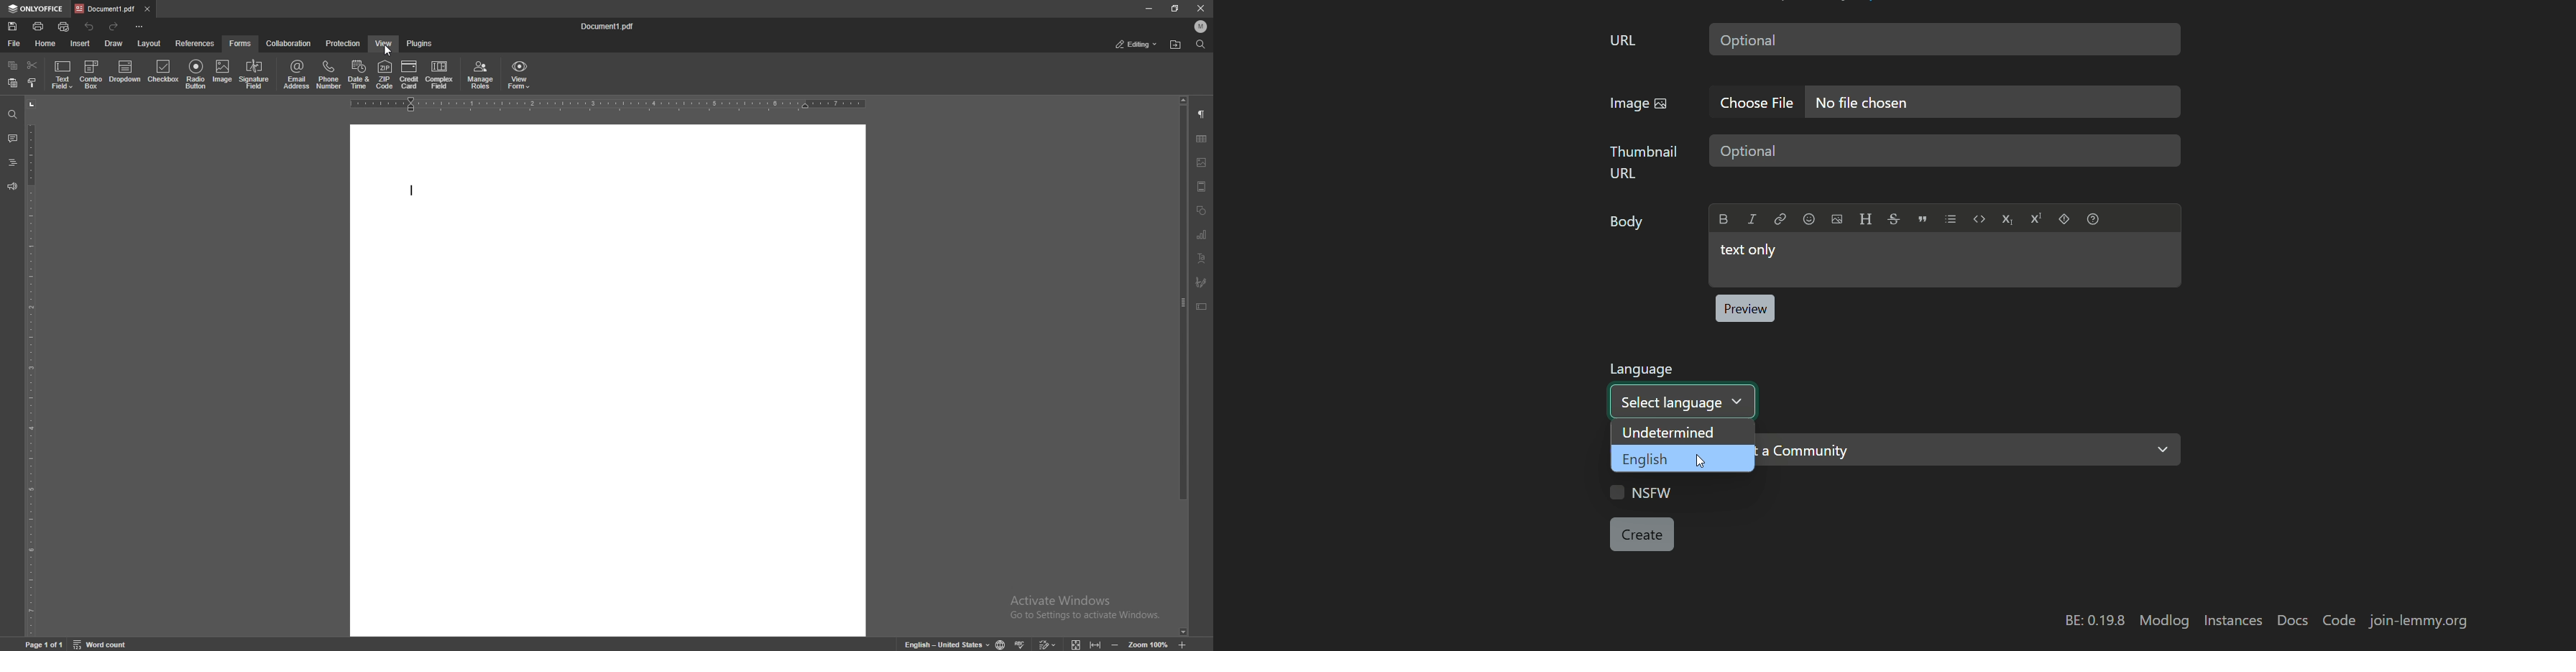  Describe the element at coordinates (410, 75) in the screenshot. I see `credit card` at that location.